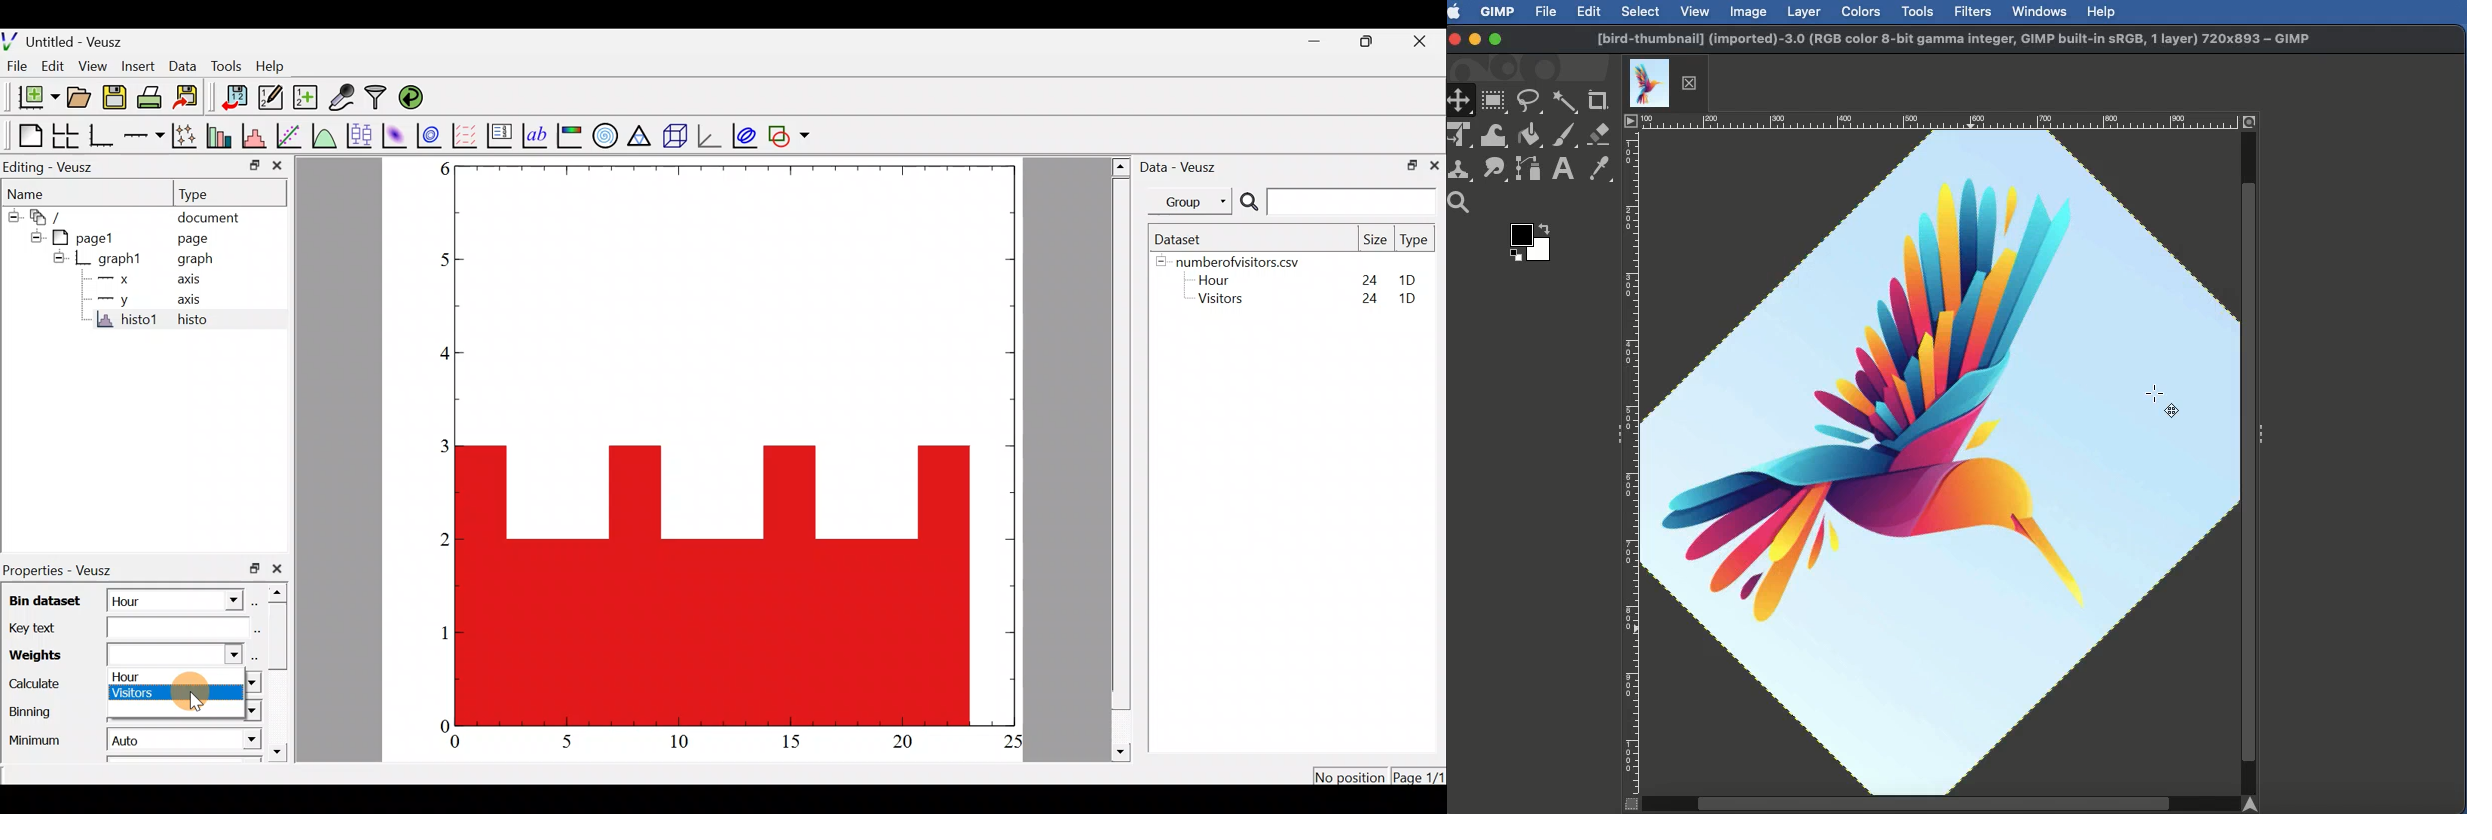  I want to click on 5, so click(569, 741).